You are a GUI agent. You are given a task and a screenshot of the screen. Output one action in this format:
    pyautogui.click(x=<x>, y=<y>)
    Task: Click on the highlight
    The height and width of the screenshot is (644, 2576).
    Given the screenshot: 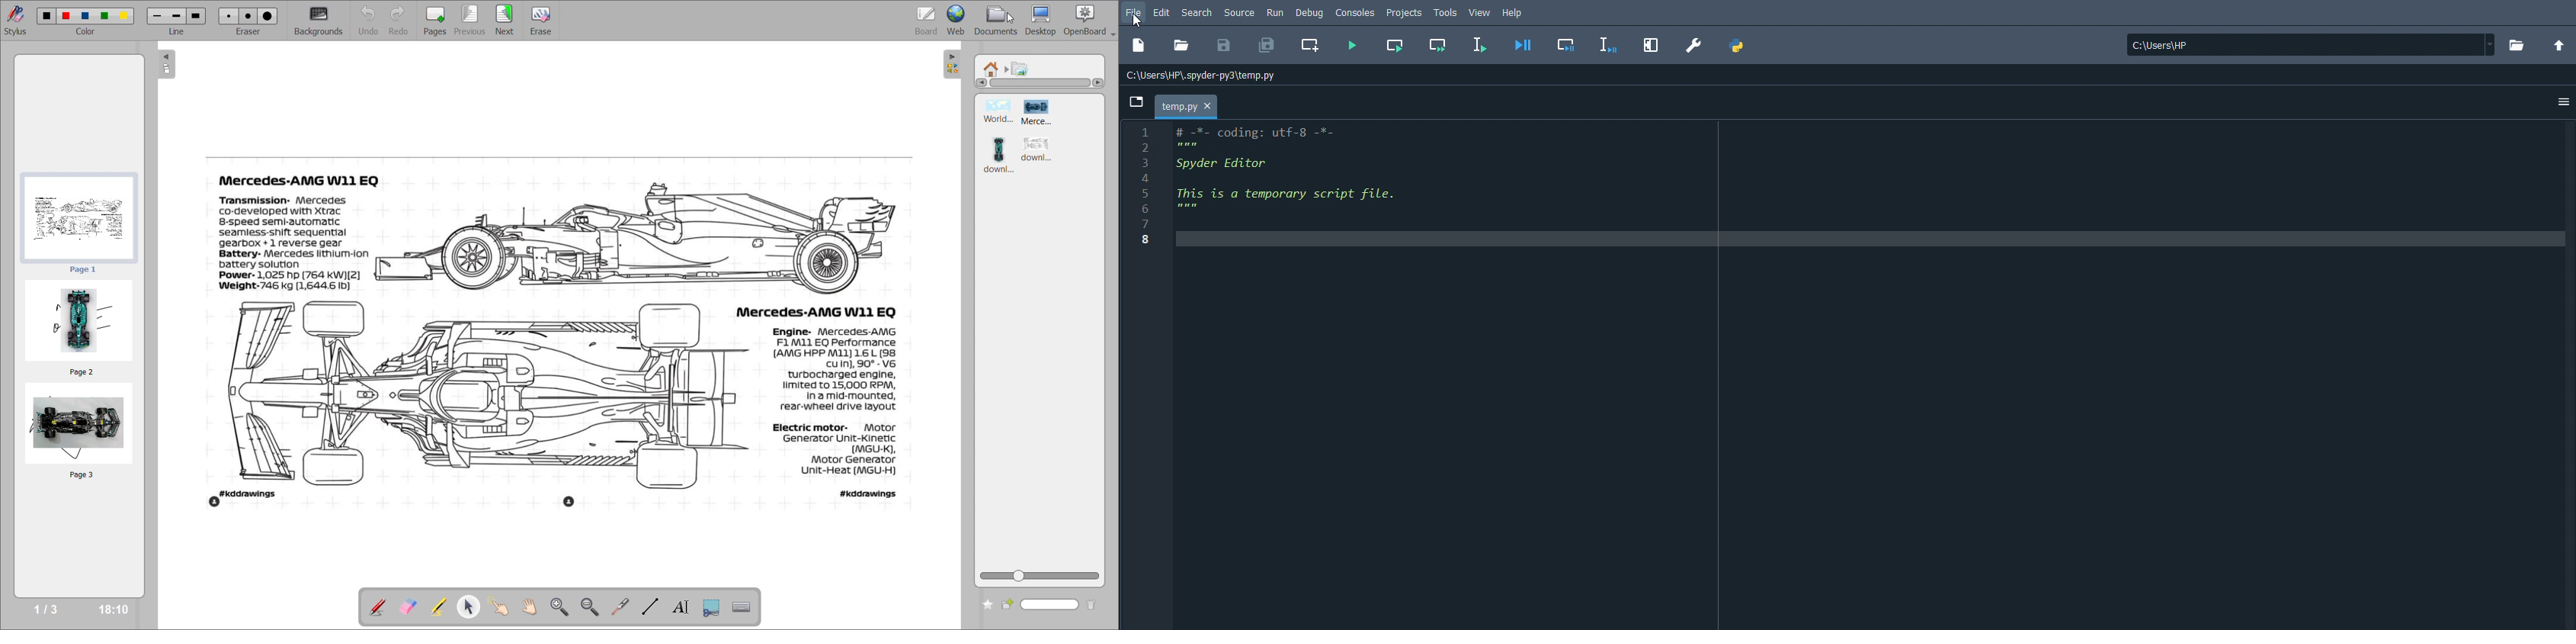 What is the action you would take?
    pyautogui.click(x=441, y=608)
    